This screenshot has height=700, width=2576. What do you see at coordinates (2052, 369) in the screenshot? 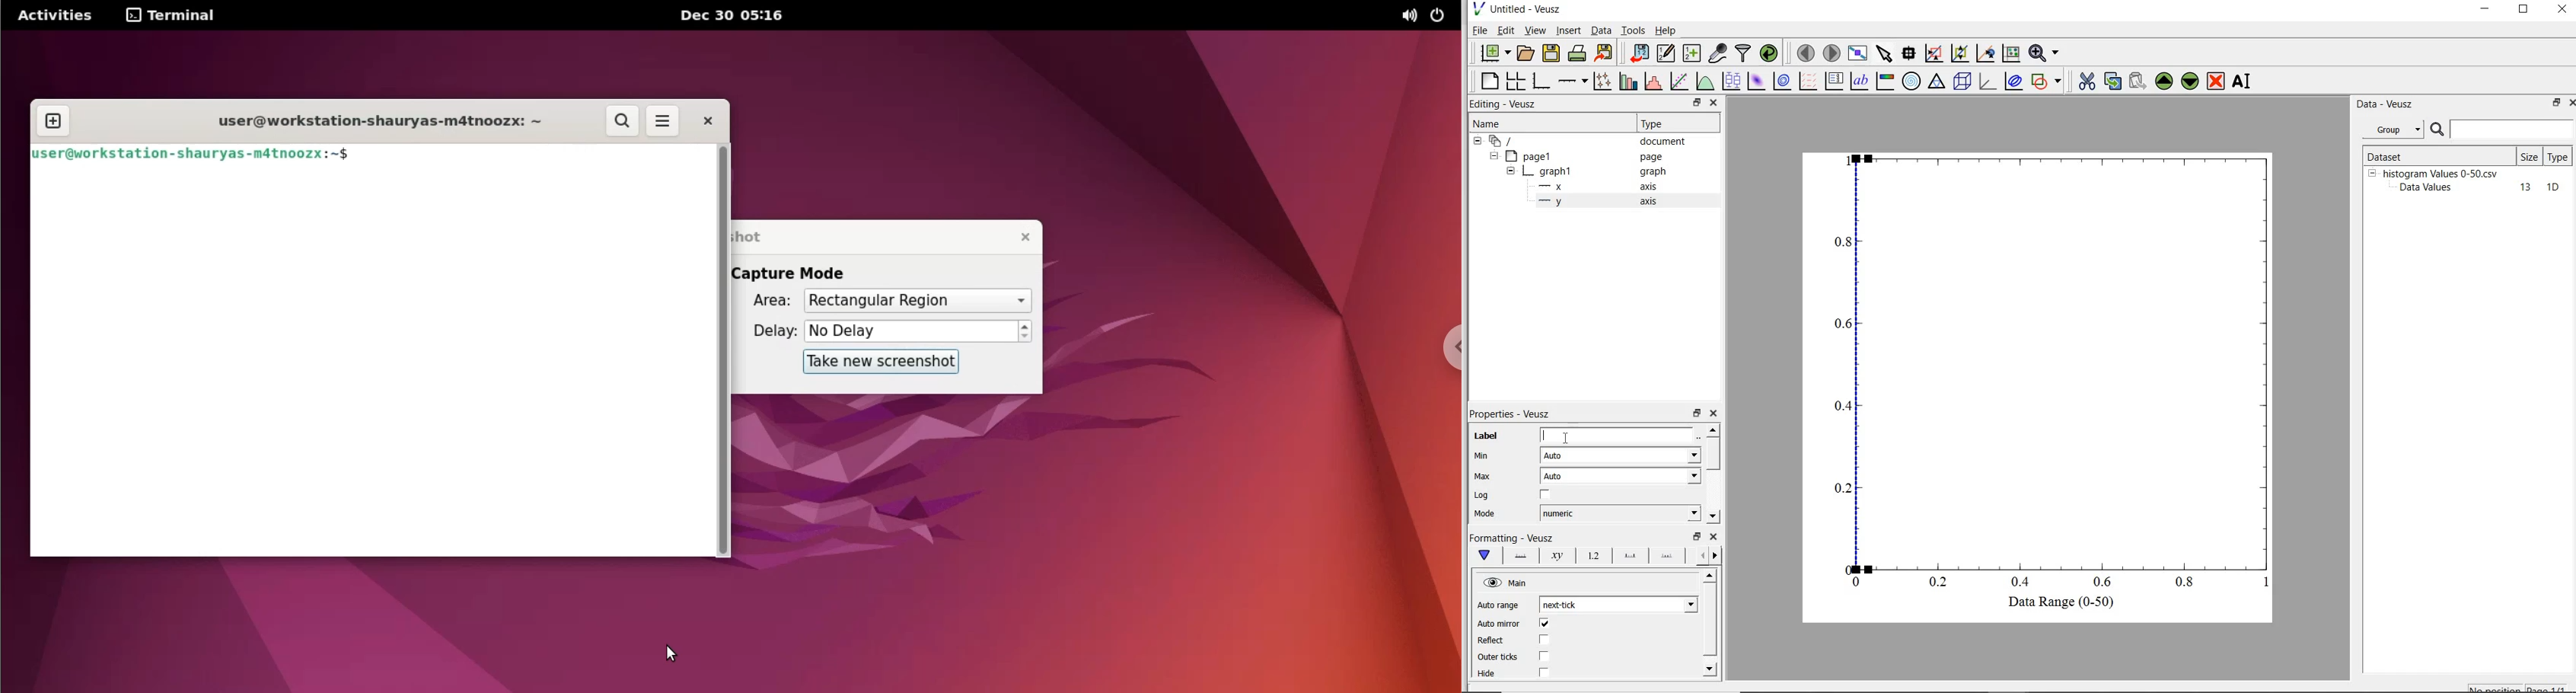
I see `Graph` at bounding box center [2052, 369].